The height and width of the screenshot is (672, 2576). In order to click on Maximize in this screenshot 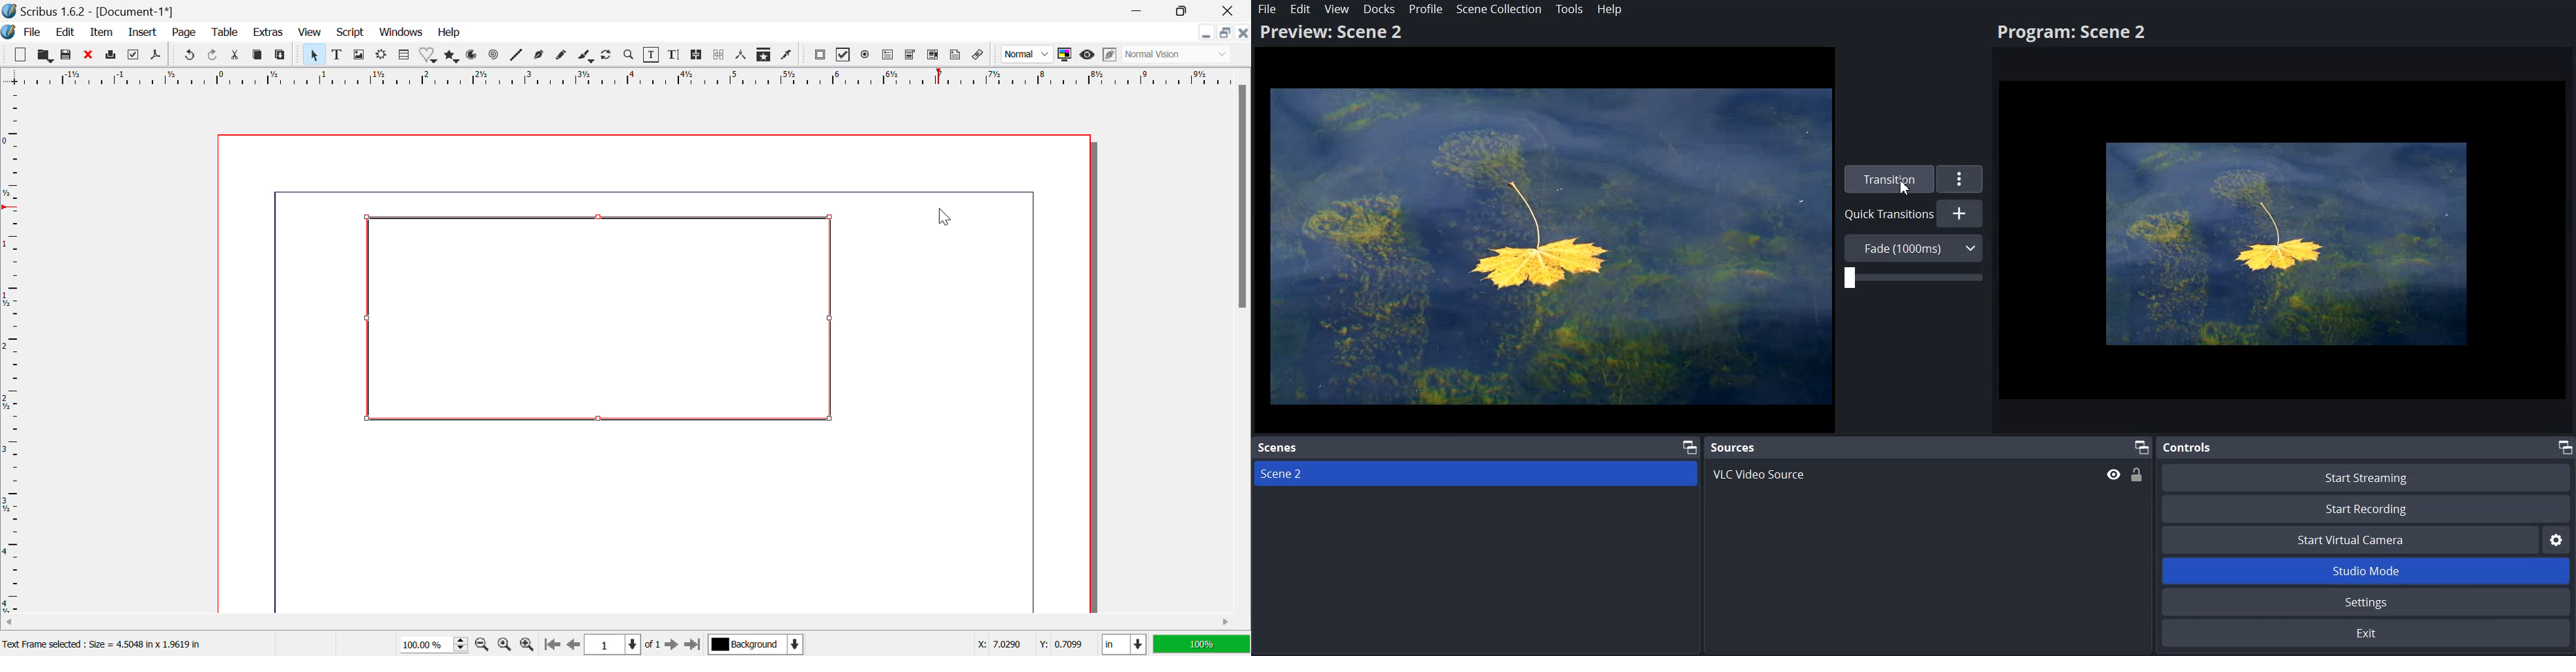, I will do `click(2564, 447)`.